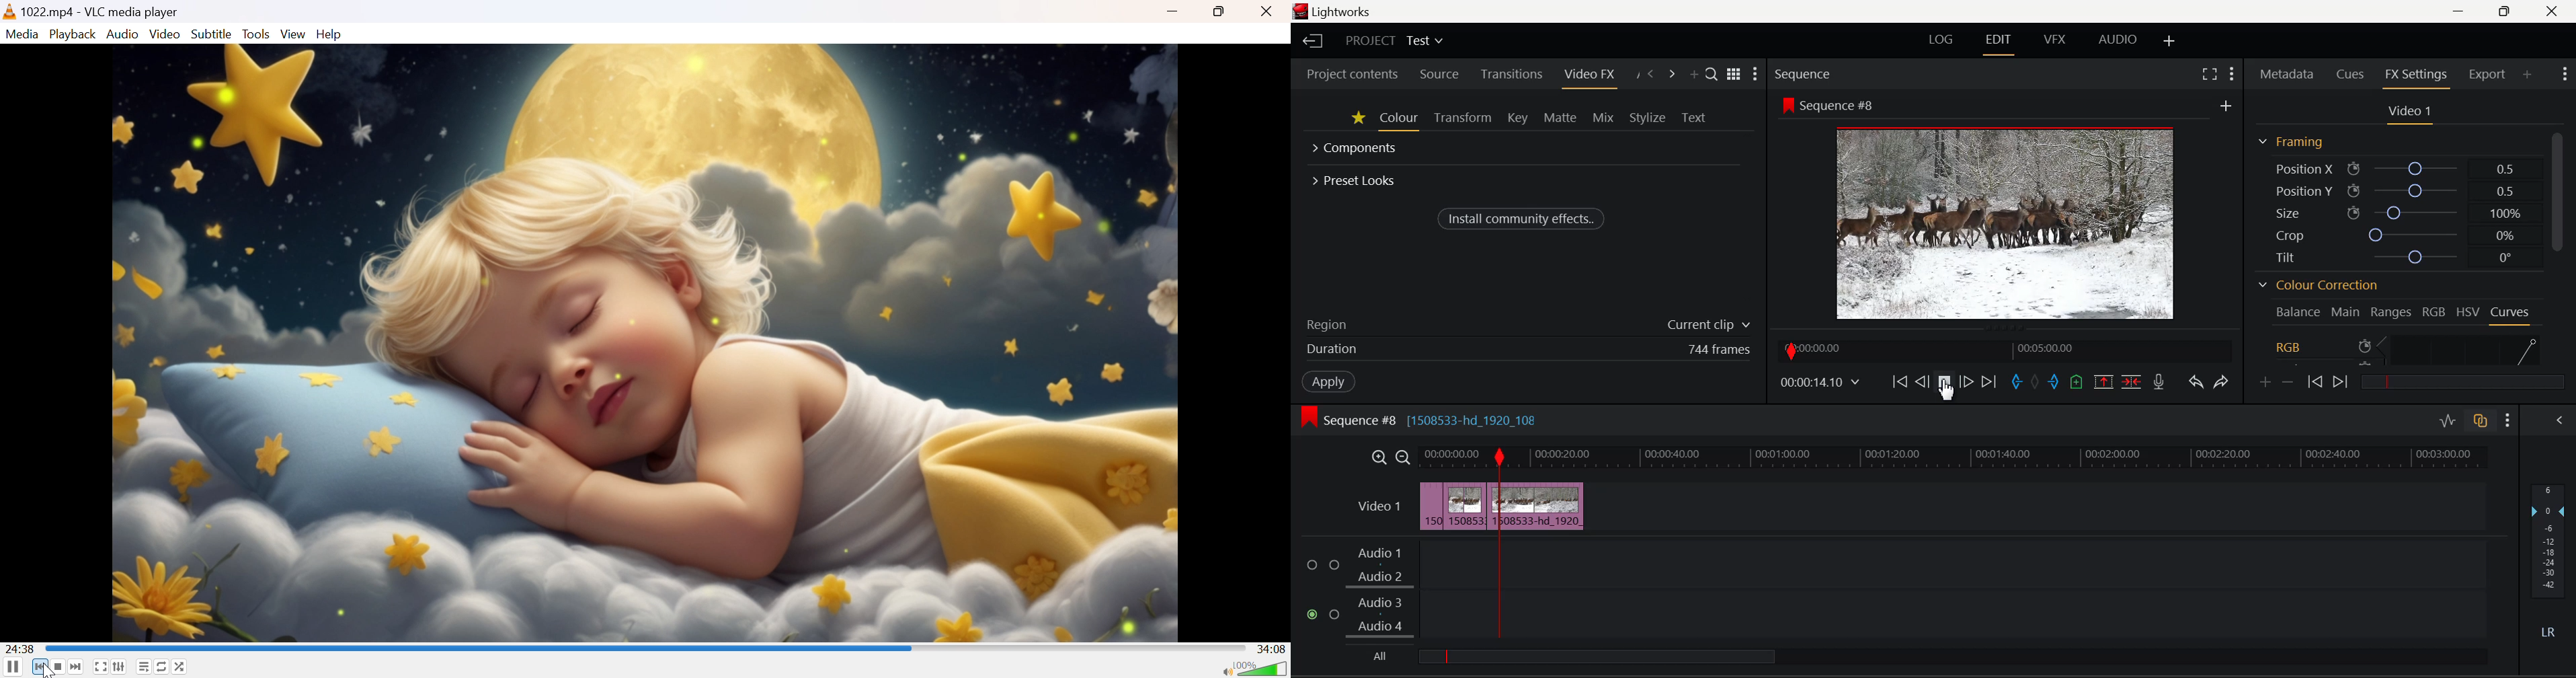 This screenshot has height=700, width=2576. Describe the element at coordinates (1954, 458) in the screenshot. I see `Project Timeline Tracks` at that location.